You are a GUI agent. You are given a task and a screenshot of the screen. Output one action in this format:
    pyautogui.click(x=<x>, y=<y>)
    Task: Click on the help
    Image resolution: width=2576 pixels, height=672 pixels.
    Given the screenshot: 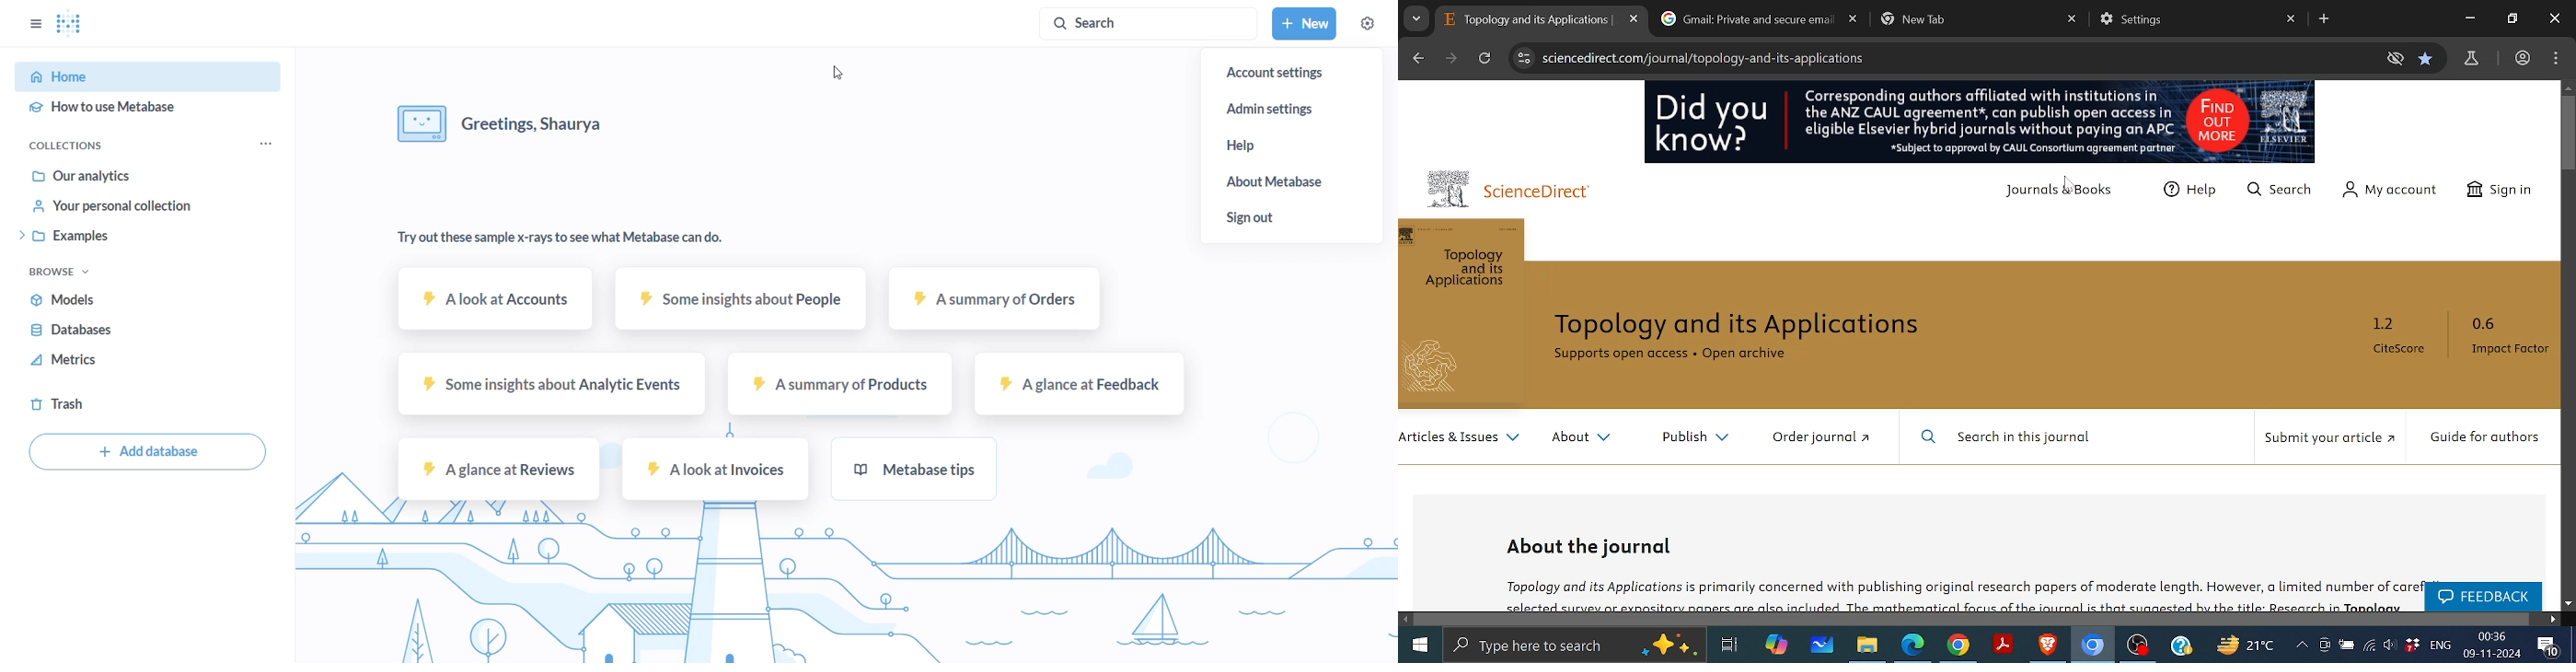 What is the action you would take?
    pyautogui.click(x=2193, y=190)
    